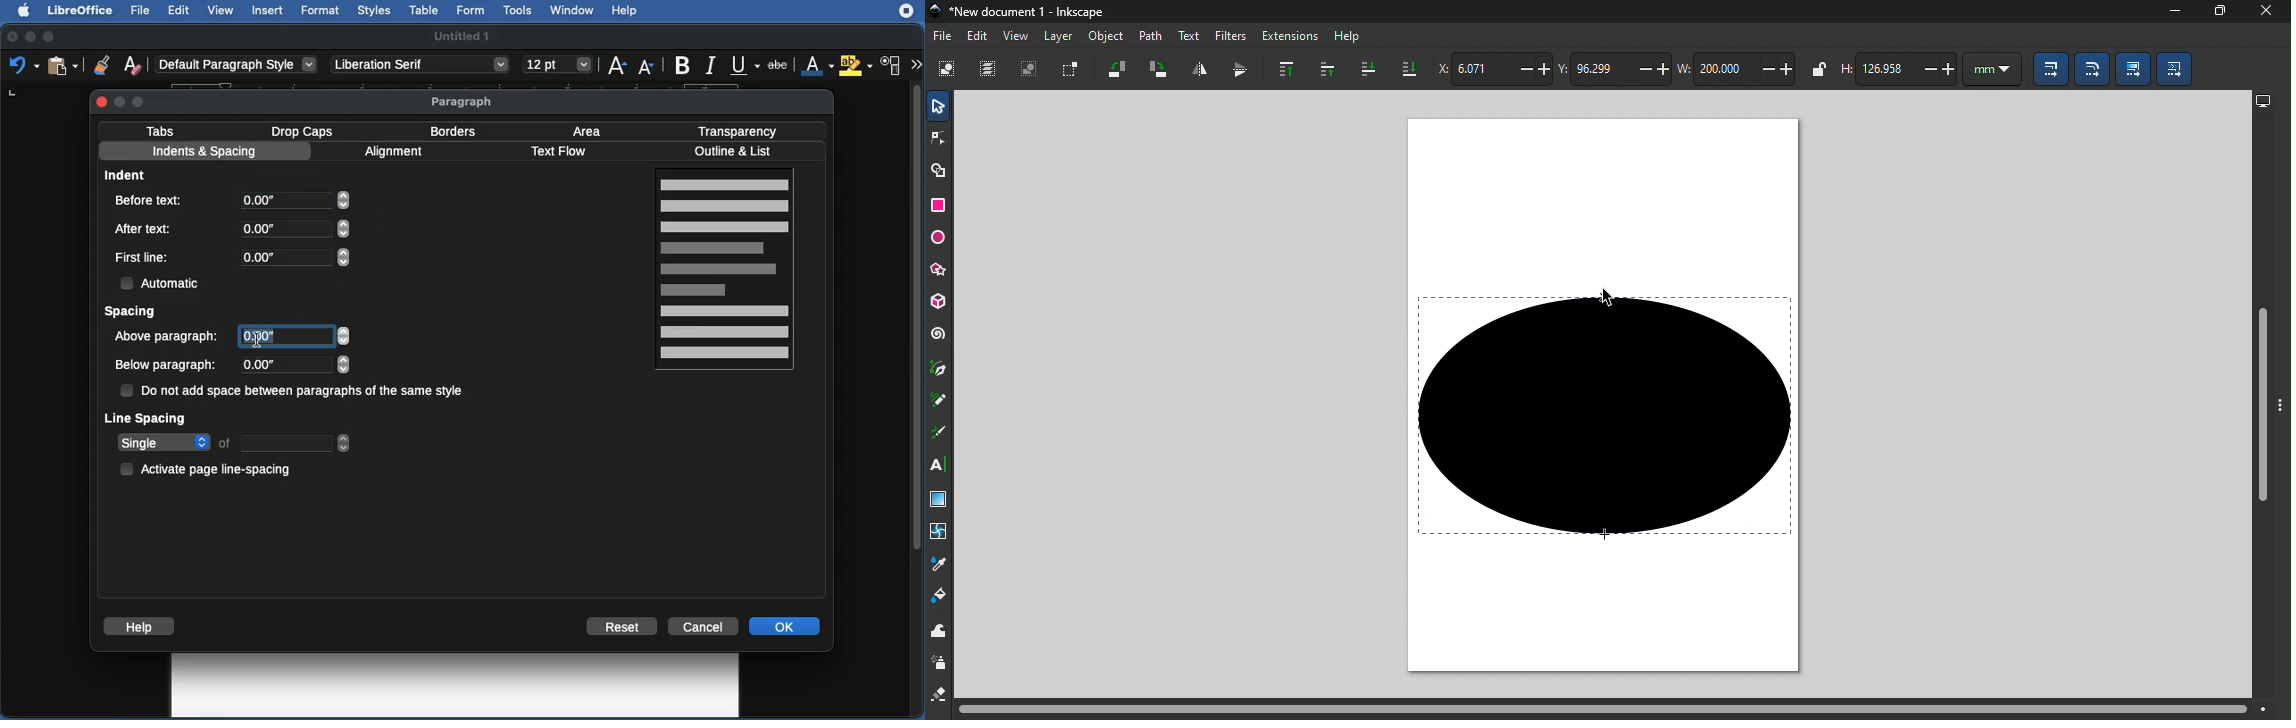 This screenshot has width=2296, height=728. What do you see at coordinates (1737, 68) in the screenshot?
I see `width of selection` at bounding box center [1737, 68].